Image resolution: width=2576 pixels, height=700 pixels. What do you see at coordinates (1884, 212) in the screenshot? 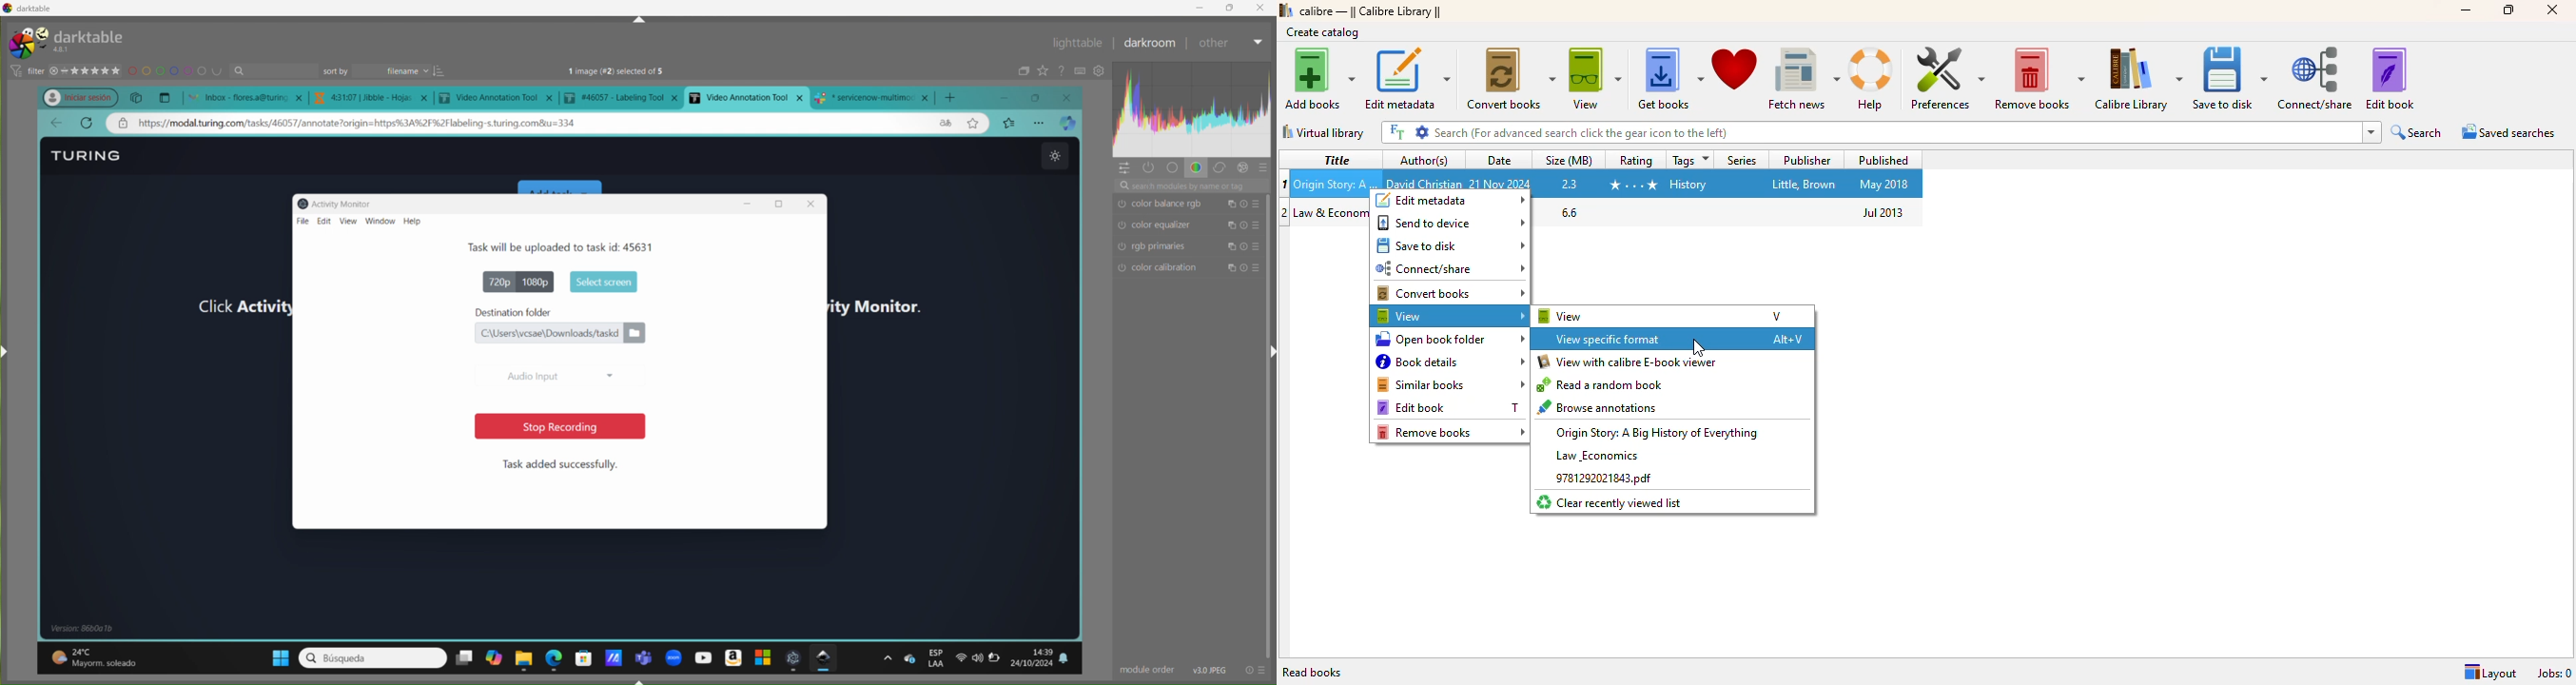
I see `published date` at bounding box center [1884, 212].